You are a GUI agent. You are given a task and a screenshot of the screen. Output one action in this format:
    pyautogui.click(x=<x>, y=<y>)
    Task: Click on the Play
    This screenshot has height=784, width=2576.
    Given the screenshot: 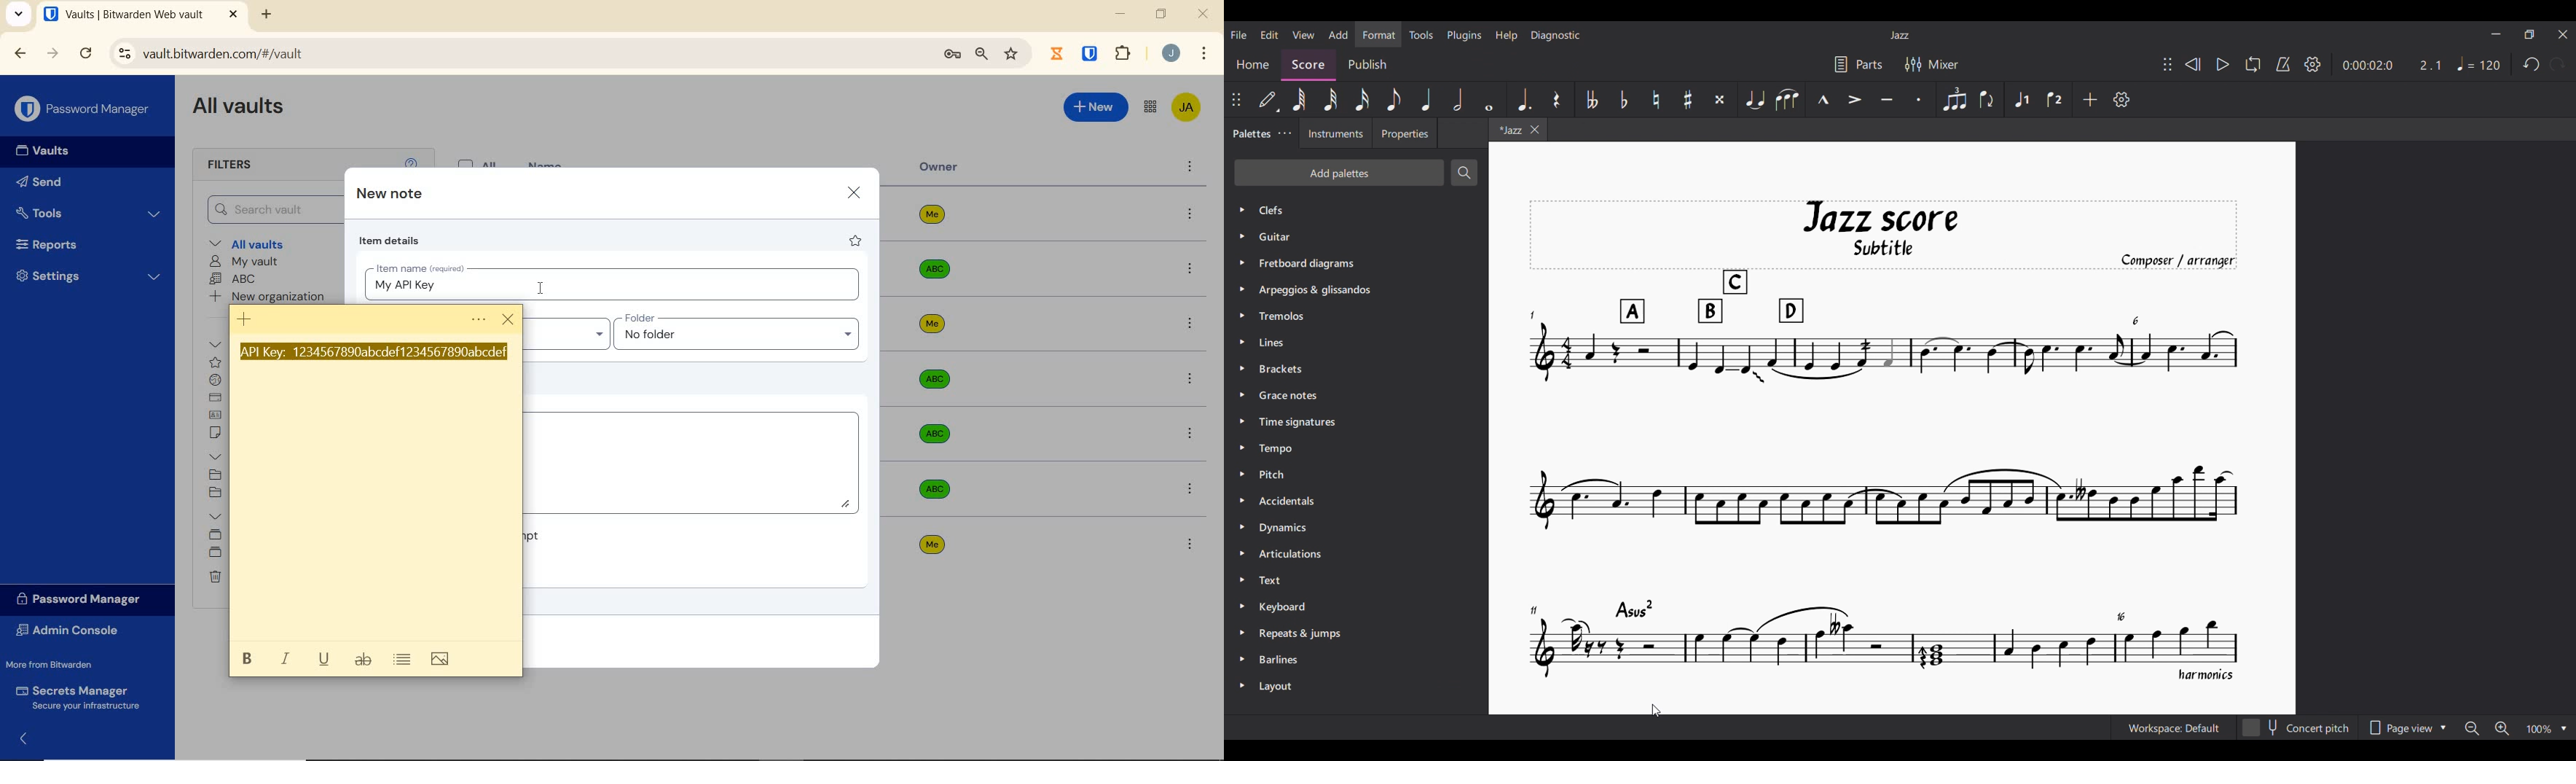 What is the action you would take?
    pyautogui.click(x=2223, y=65)
    